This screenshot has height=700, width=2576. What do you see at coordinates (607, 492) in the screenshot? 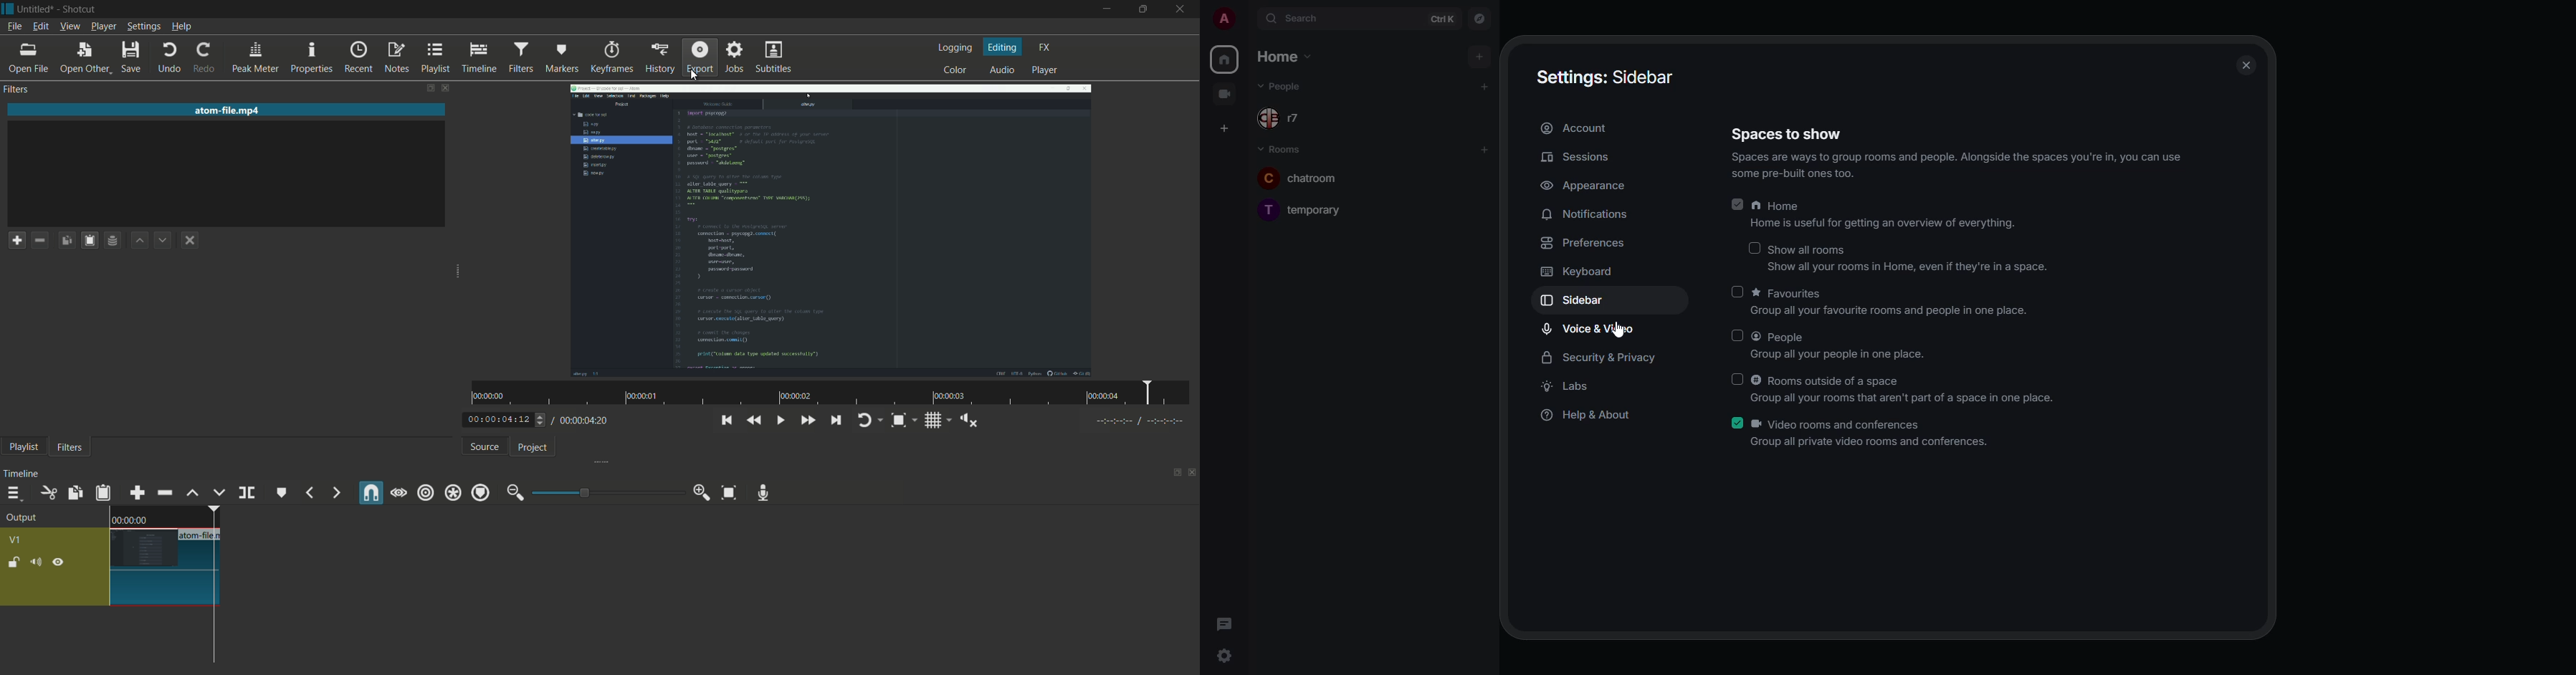
I see `adjustment bar` at bounding box center [607, 492].